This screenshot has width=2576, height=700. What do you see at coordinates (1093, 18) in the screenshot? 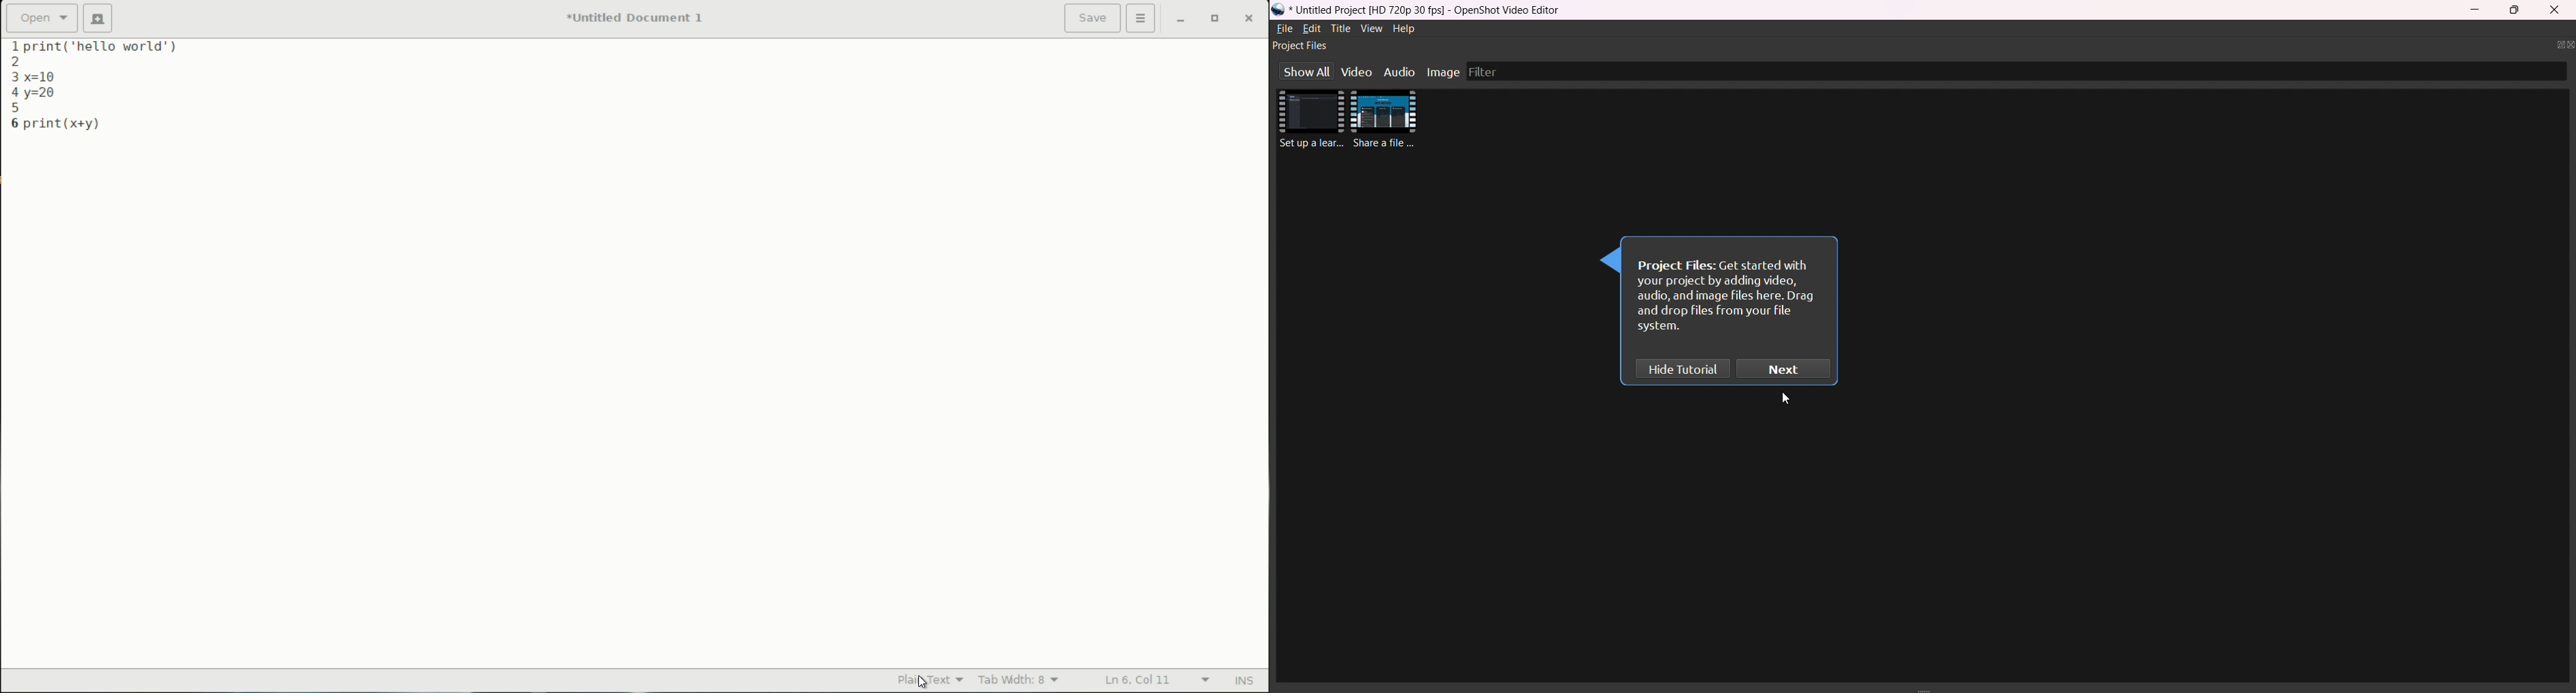
I see `save` at bounding box center [1093, 18].